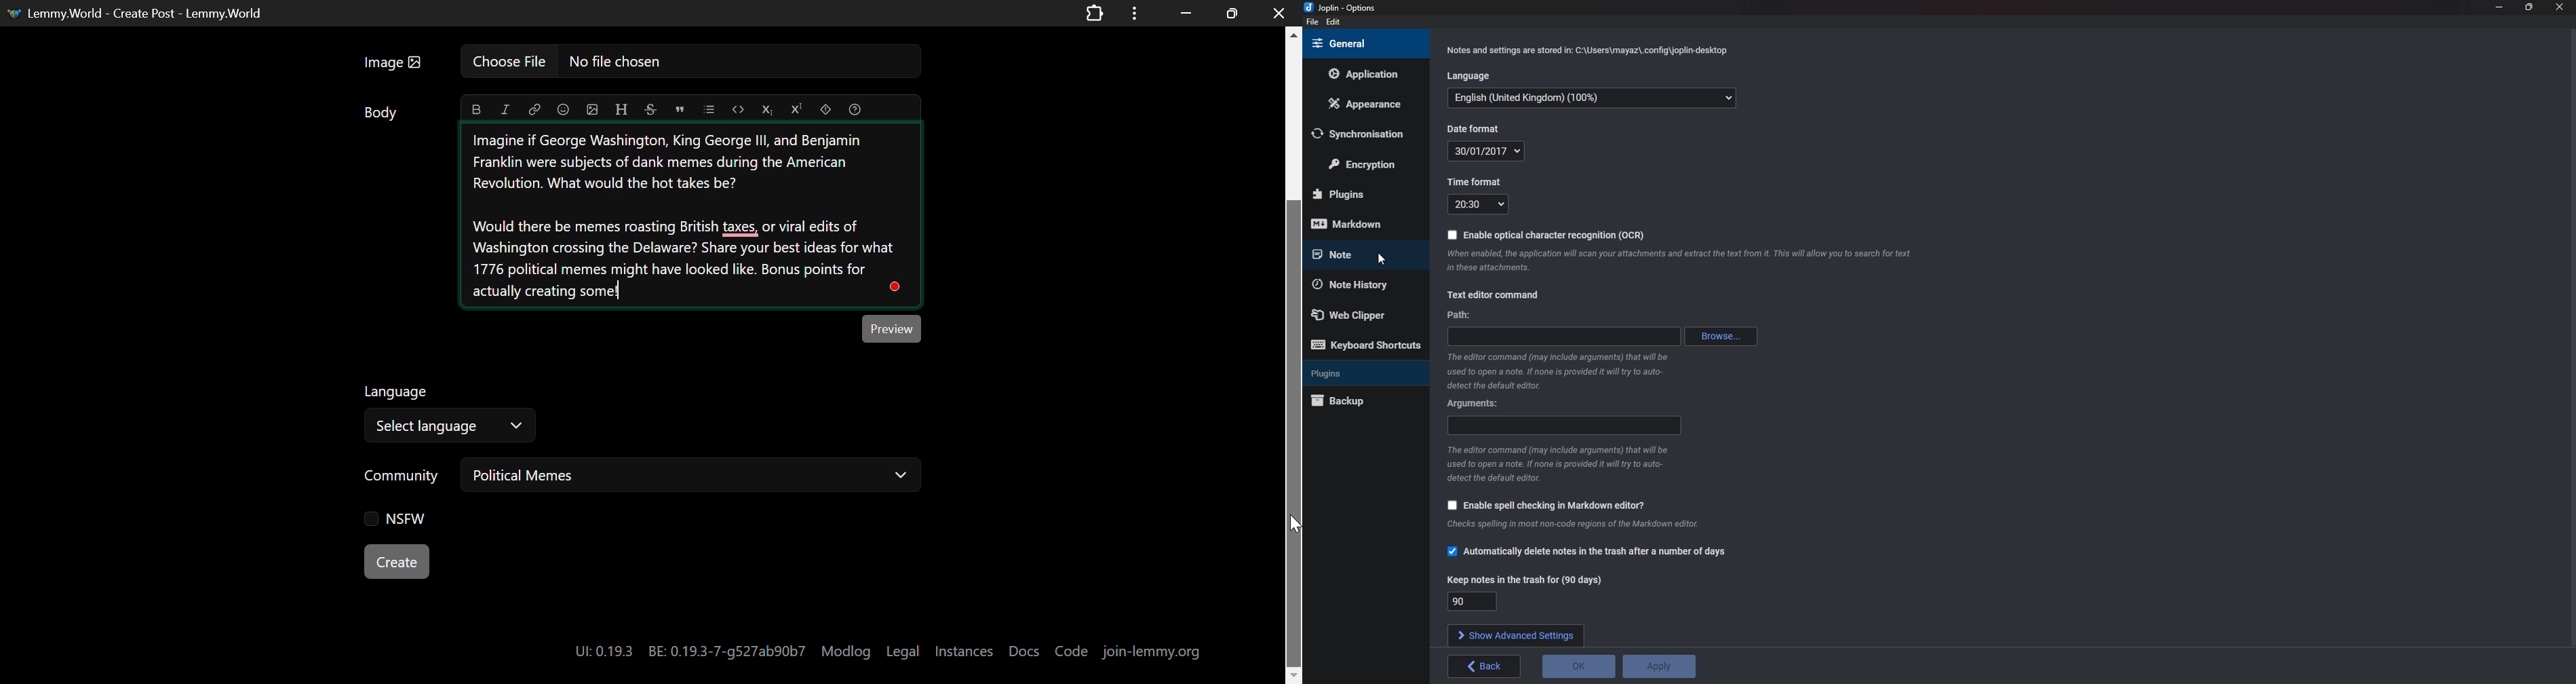 The image size is (2576, 700). Describe the element at coordinates (1588, 551) in the screenshot. I see `Automatically delete notes` at that location.